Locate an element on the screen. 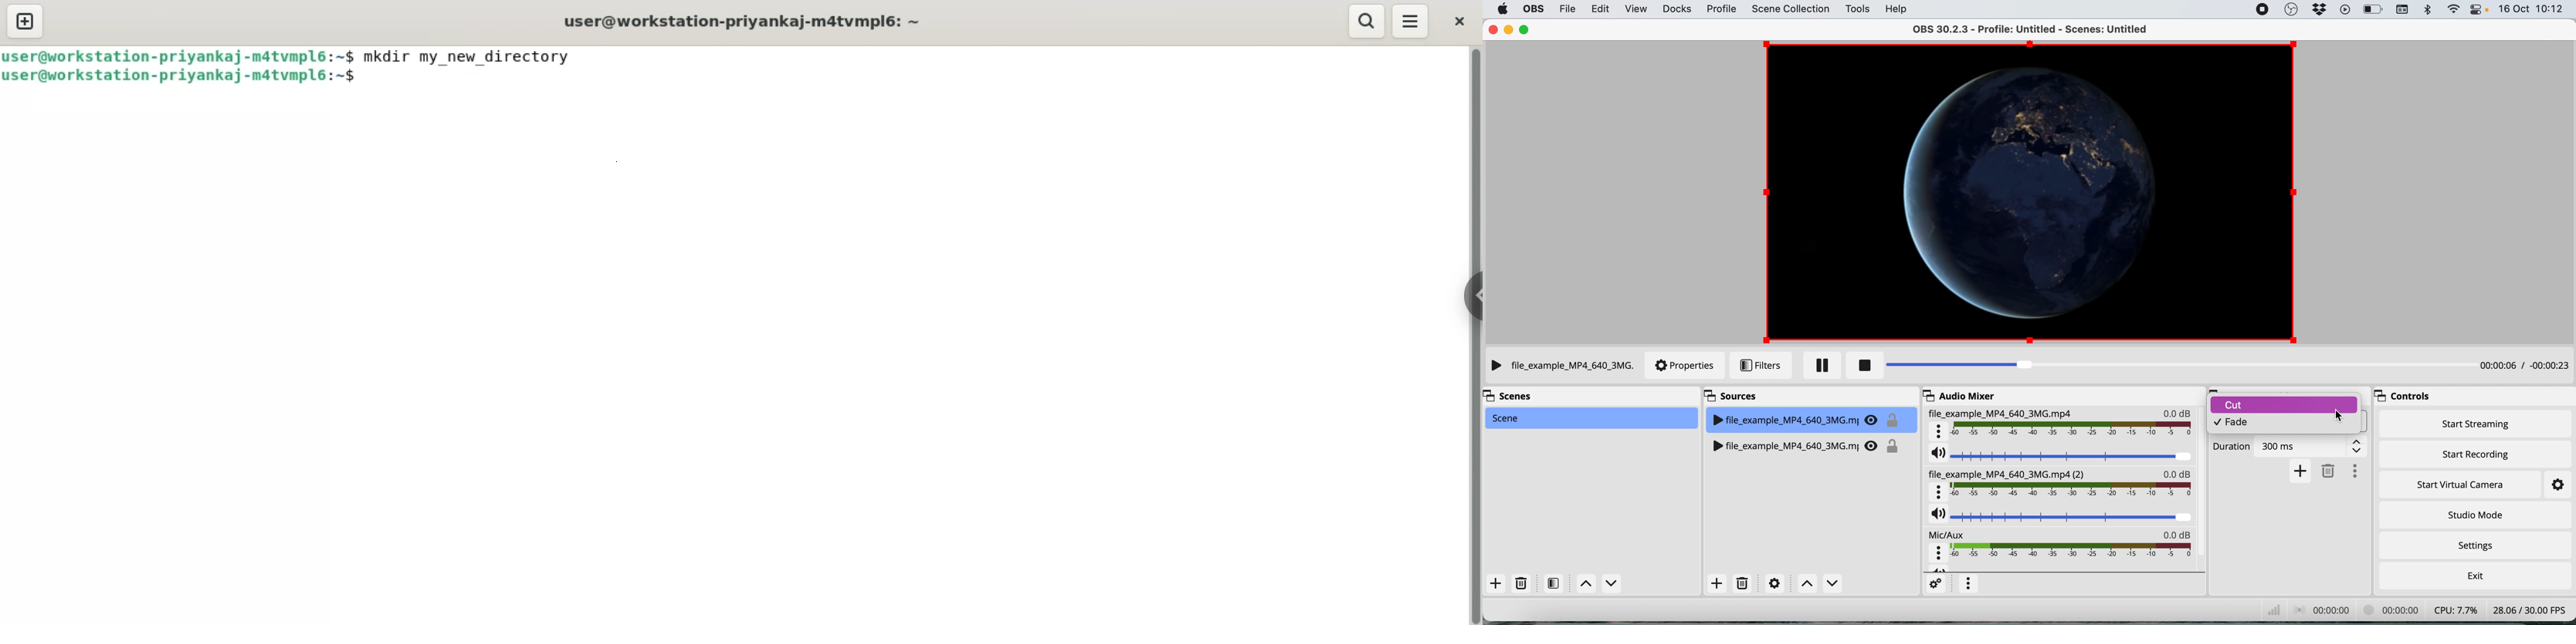 The width and height of the screenshot is (2576, 644). obs is located at coordinates (1533, 8).